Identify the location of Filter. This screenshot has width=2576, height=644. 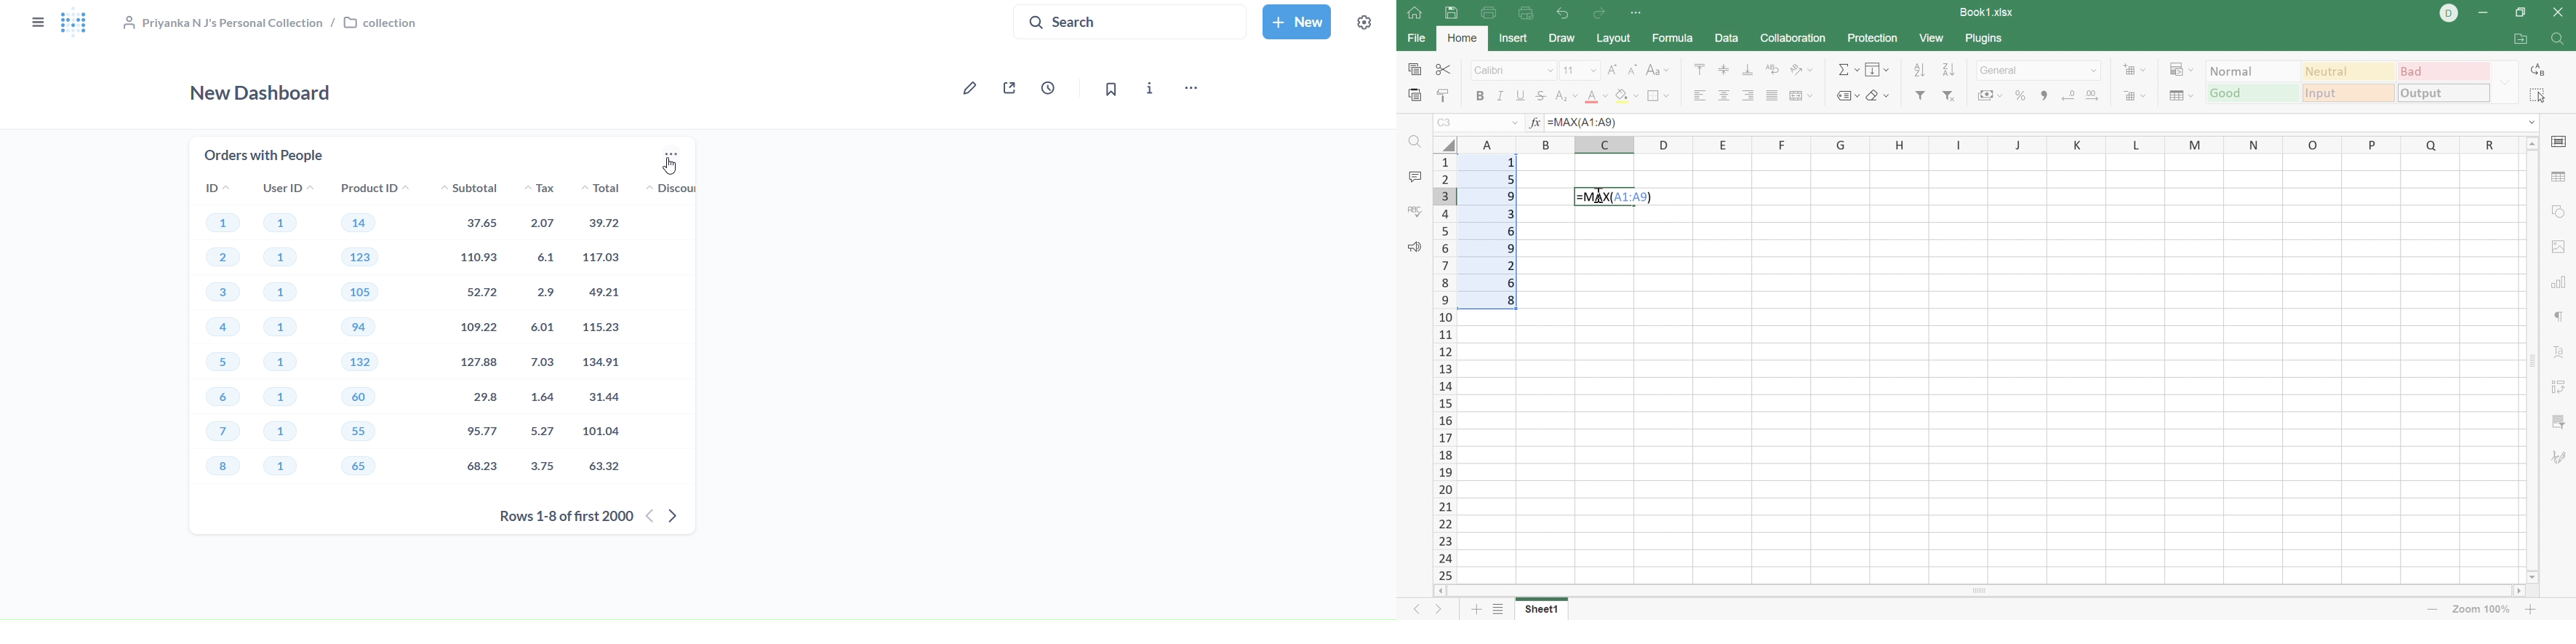
(1919, 98).